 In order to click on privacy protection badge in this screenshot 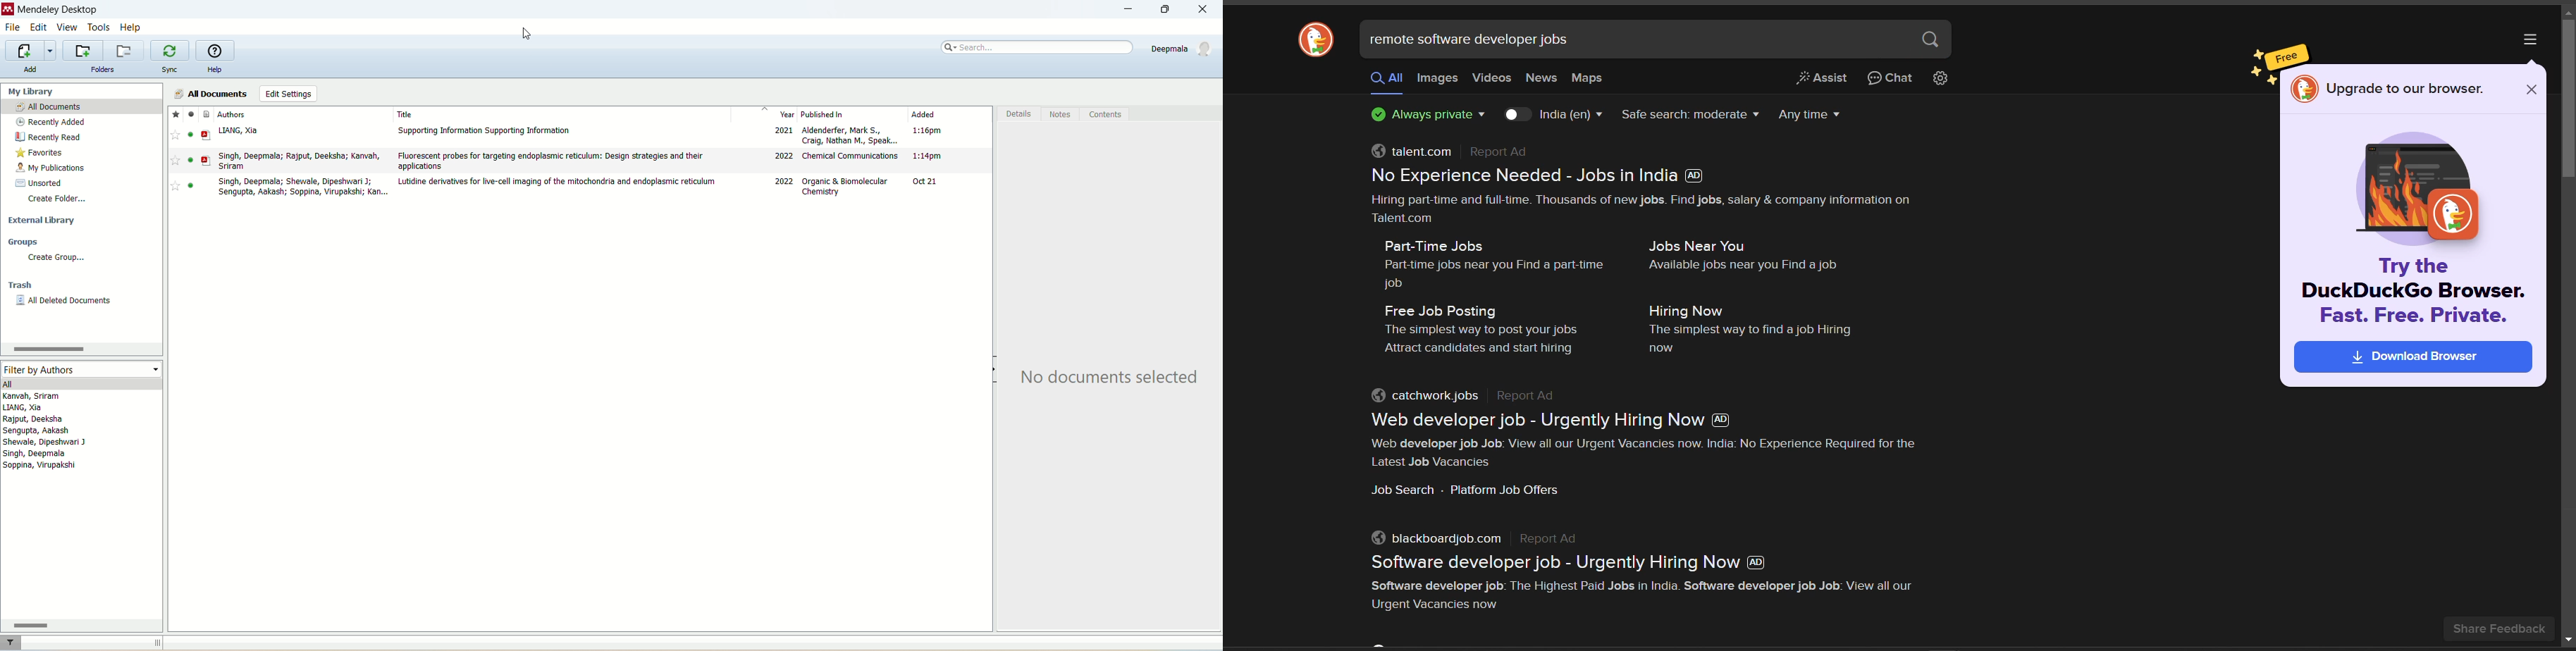, I will do `click(1425, 117)`.